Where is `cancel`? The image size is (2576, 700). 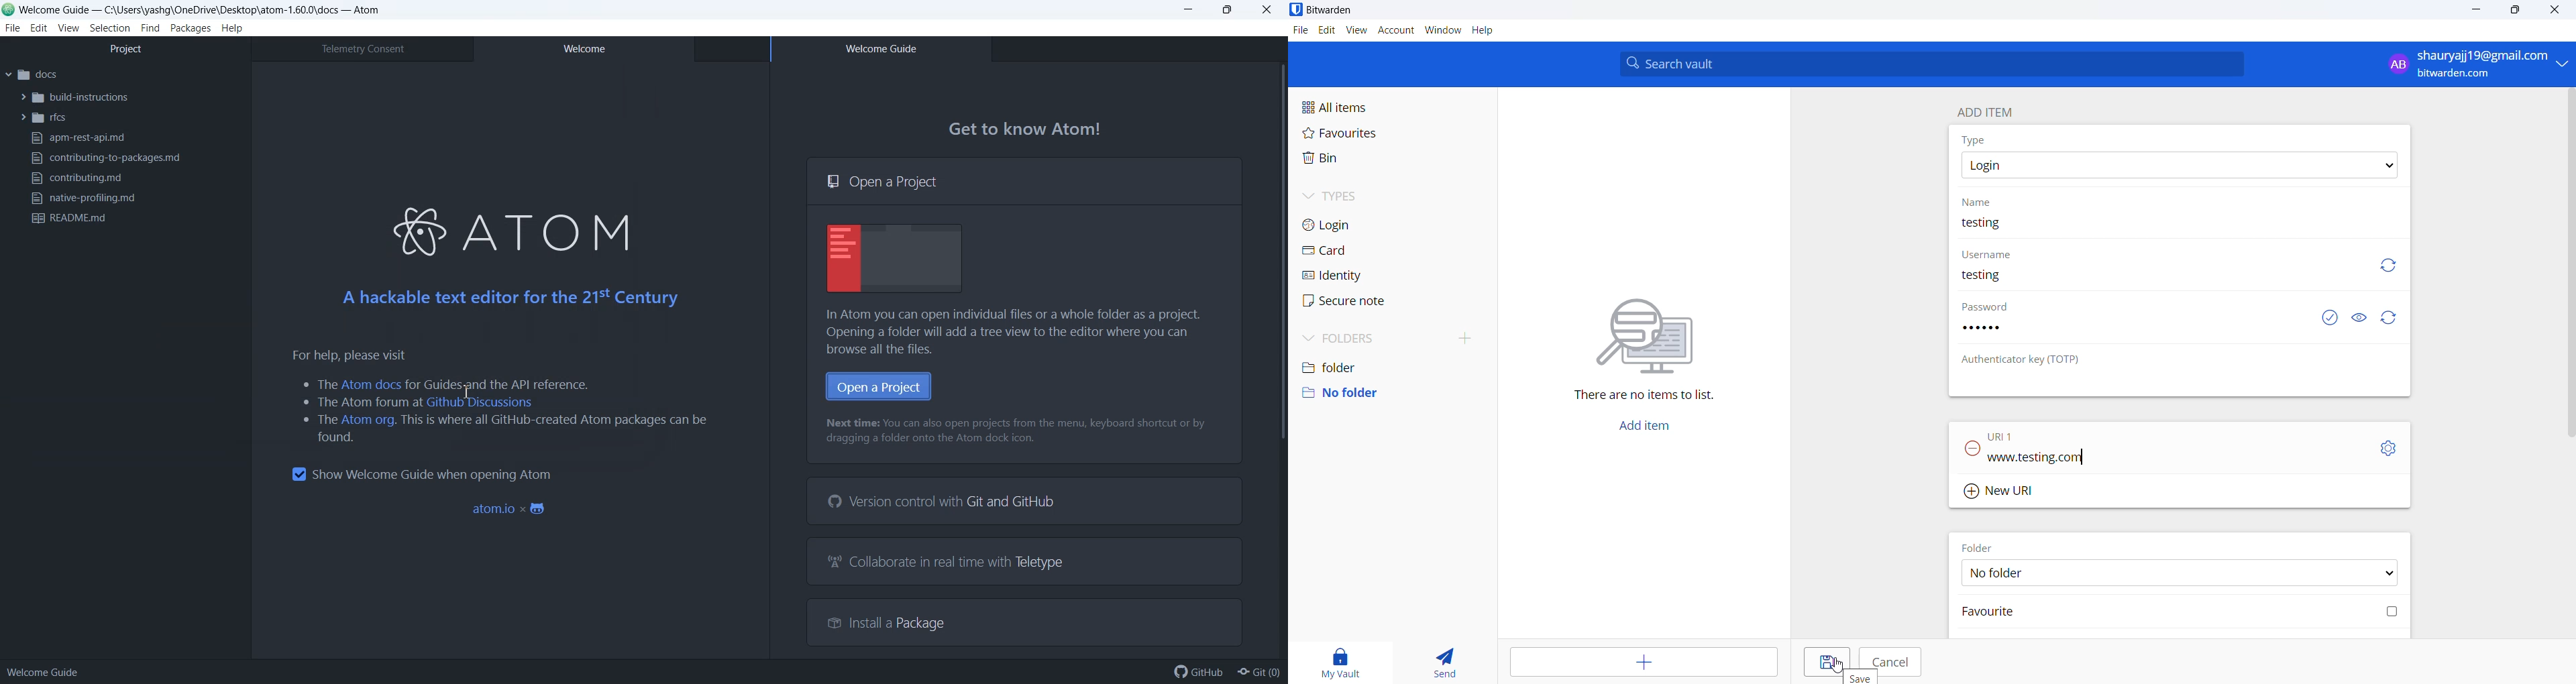
cancel is located at coordinates (1889, 659).